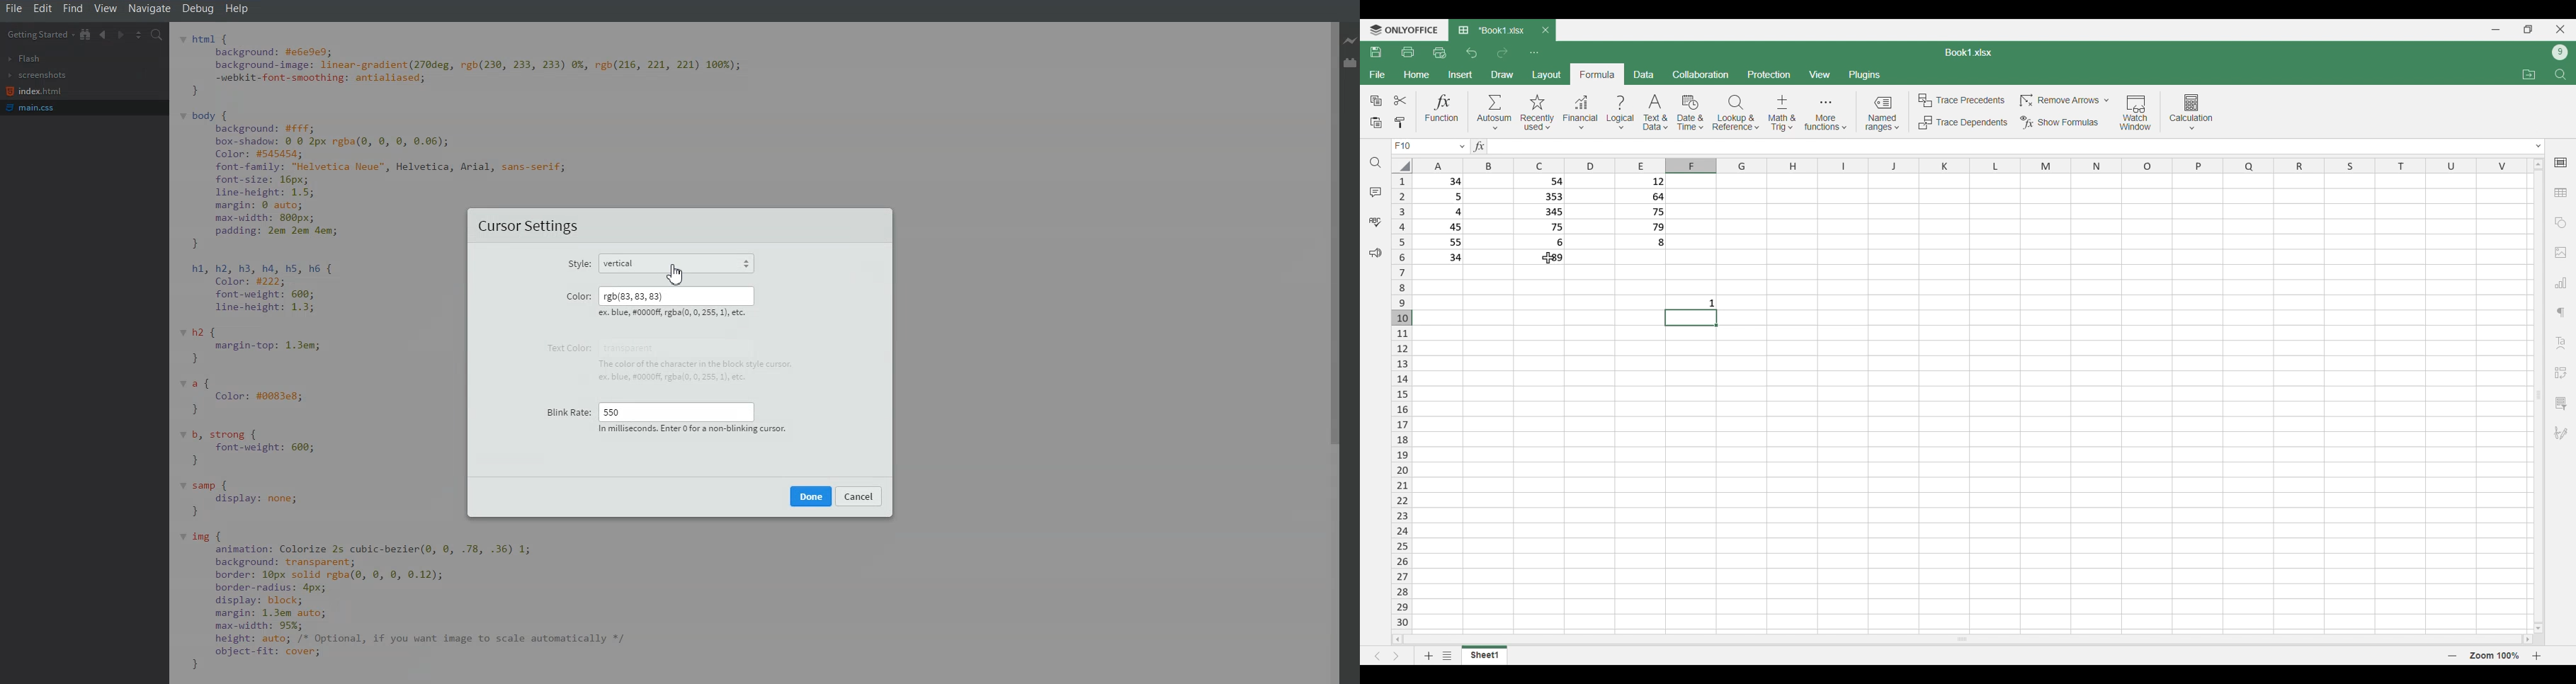 This screenshot has width=2576, height=700. I want to click on Show formulas, so click(2059, 123).